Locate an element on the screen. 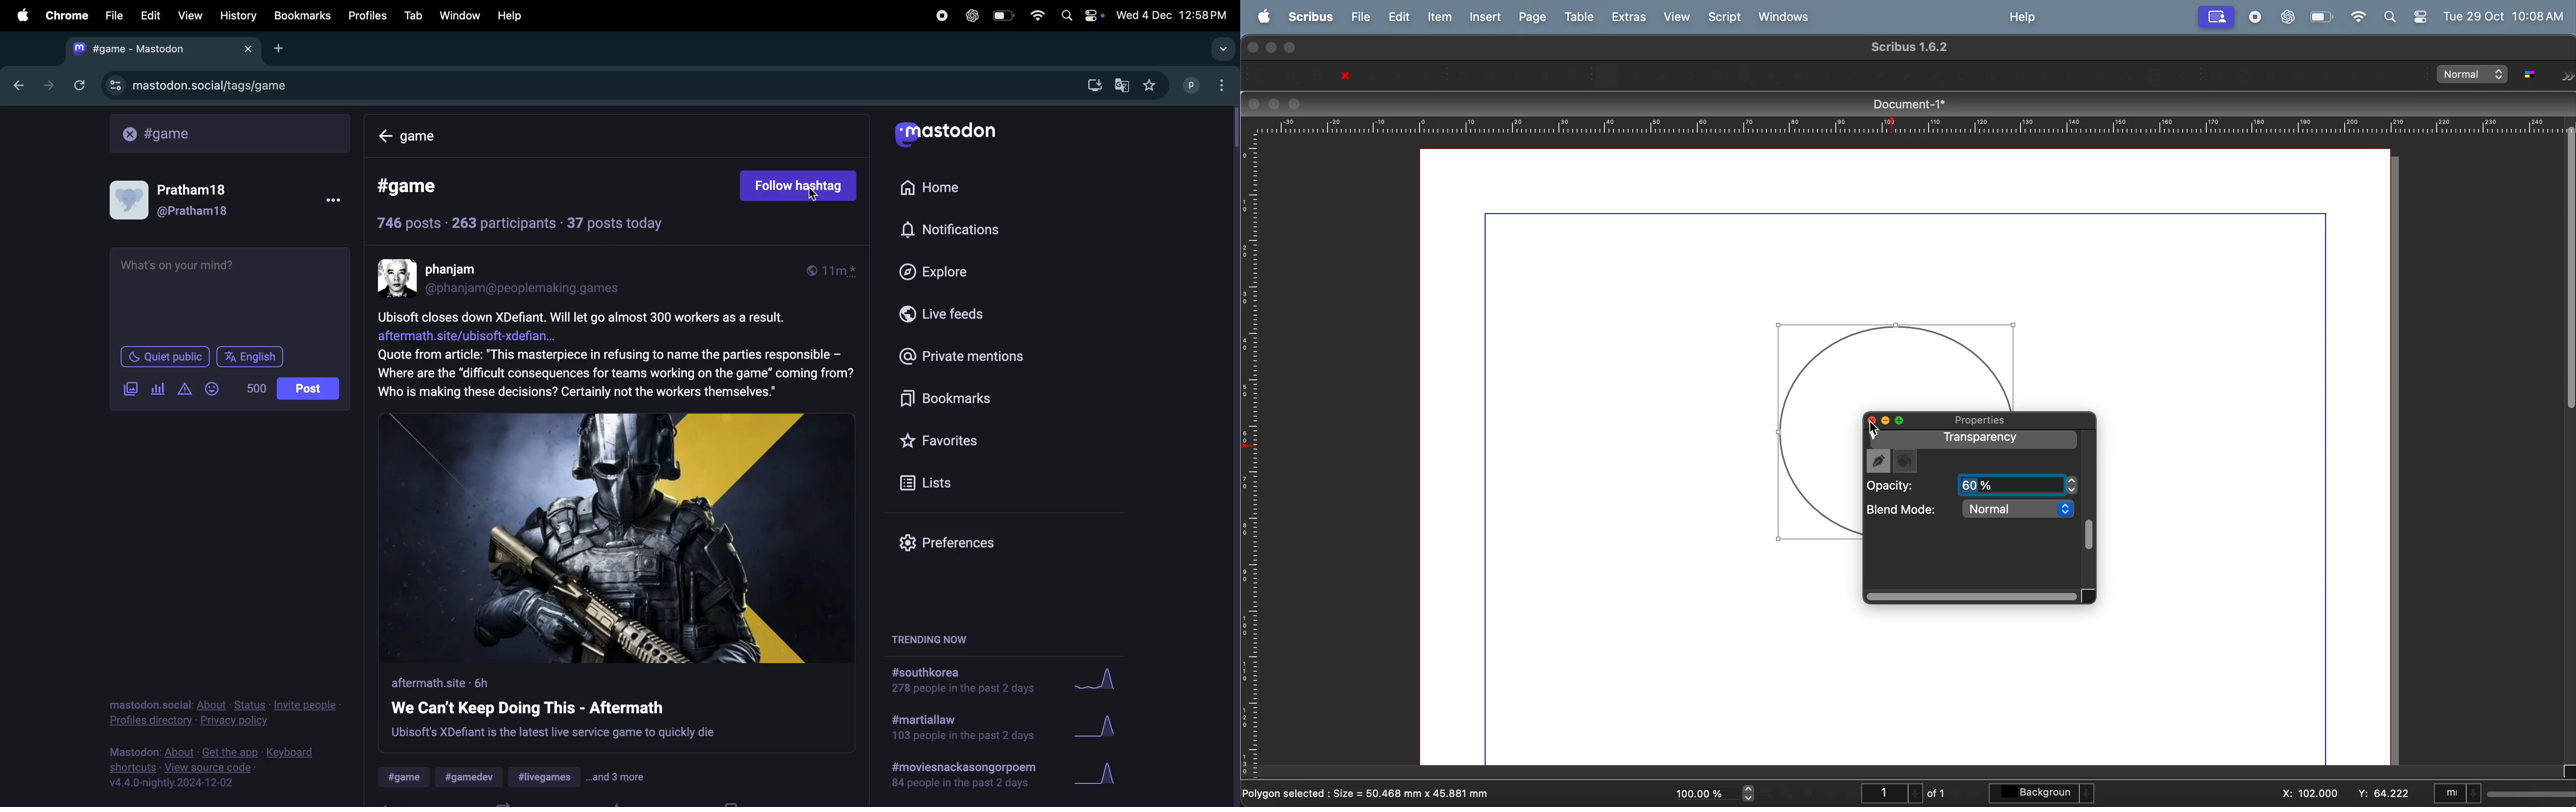 The height and width of the screenshot is (812, 2576). add image is located at coordinates (129, 388).